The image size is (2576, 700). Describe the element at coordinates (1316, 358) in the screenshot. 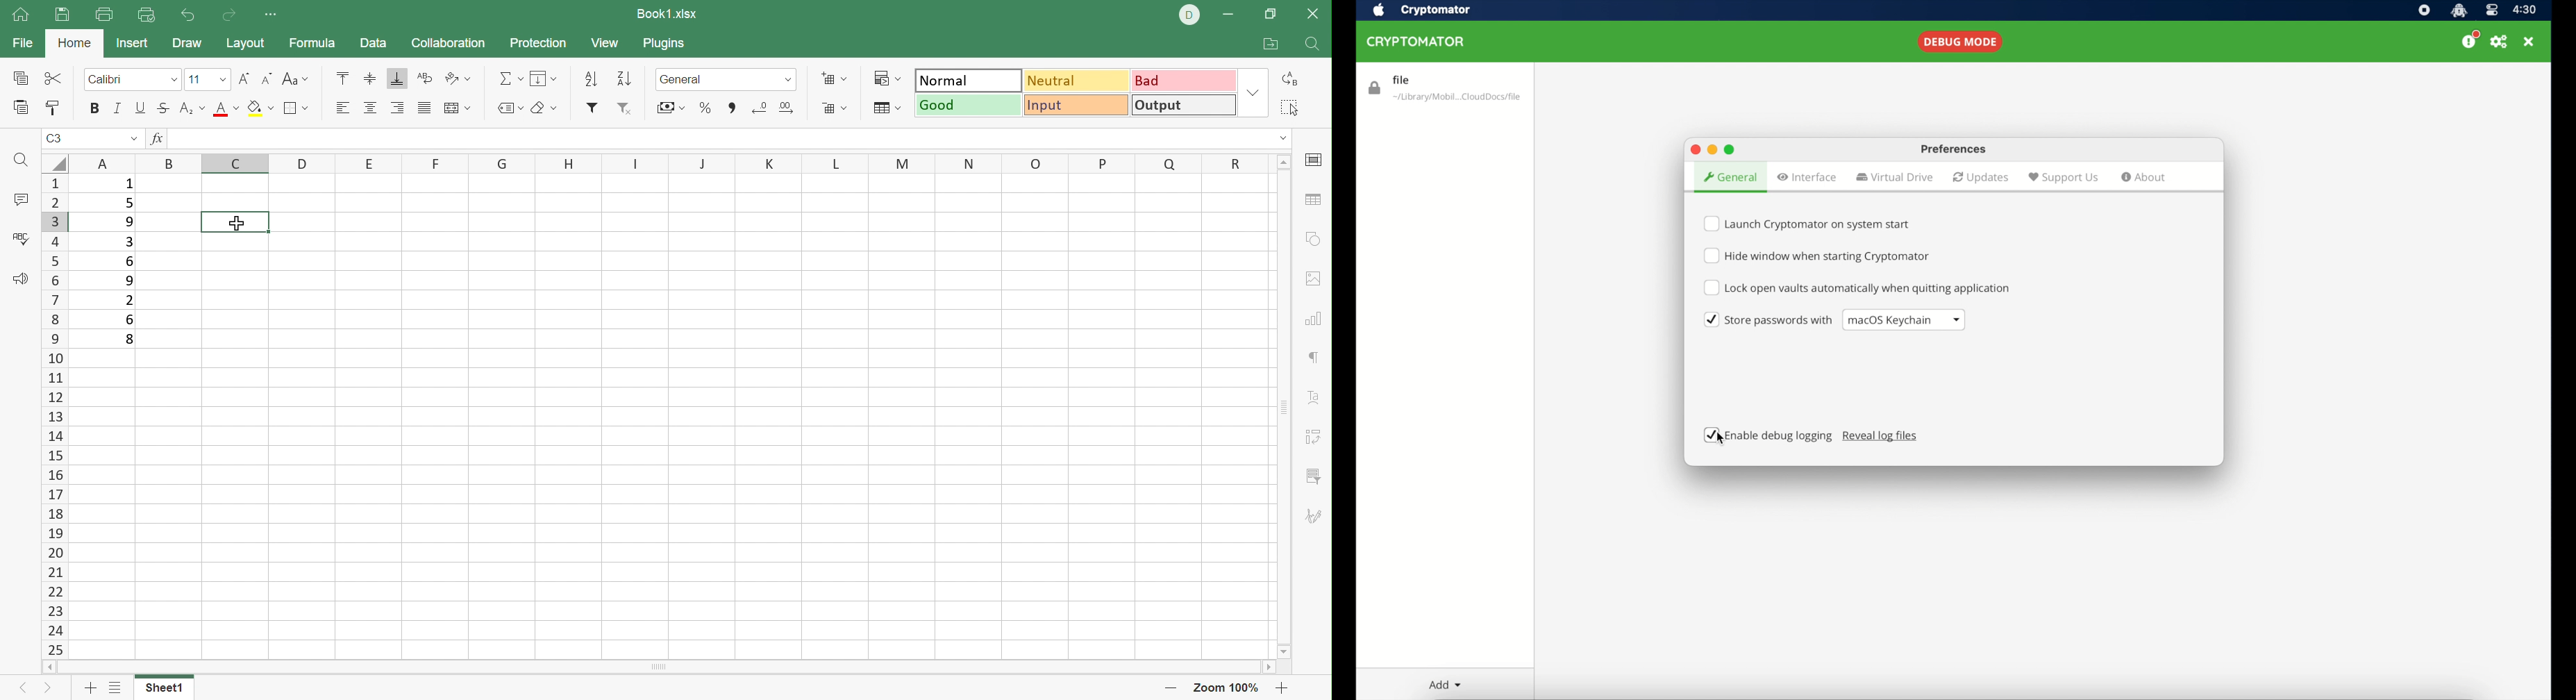

I see `Paragraph settings` at that location.